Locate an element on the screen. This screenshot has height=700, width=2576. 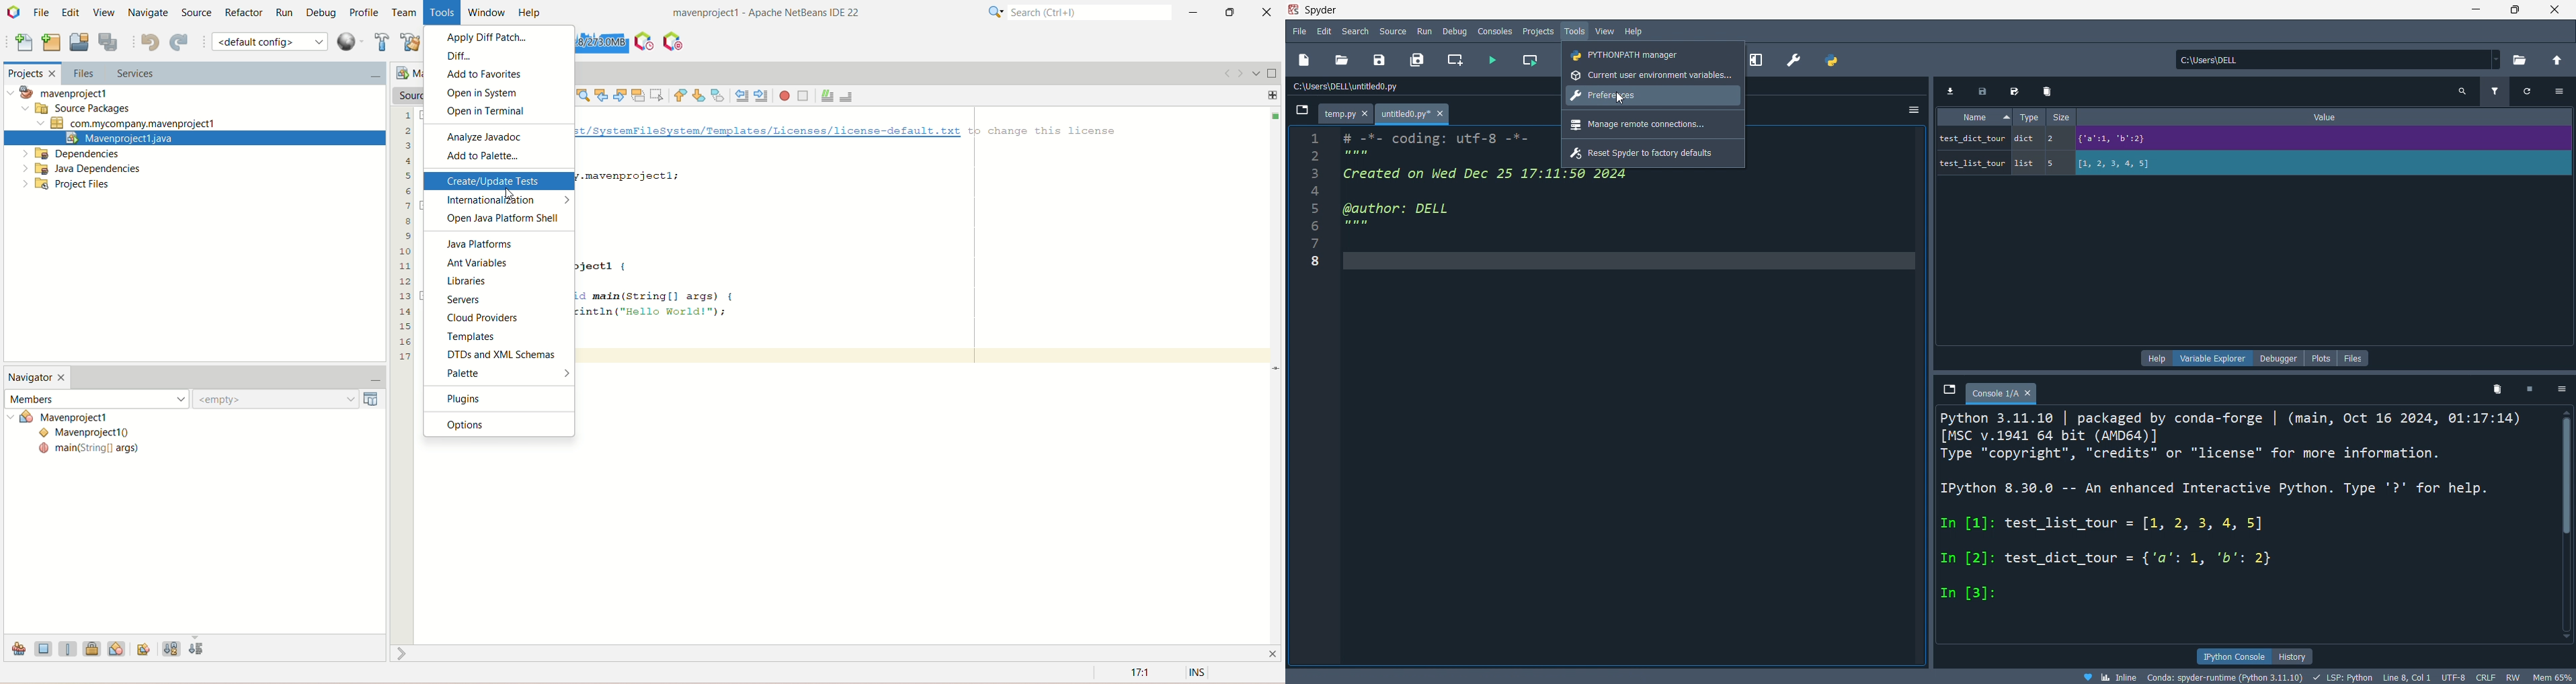
shift line right is located at coordinates (762, 96).